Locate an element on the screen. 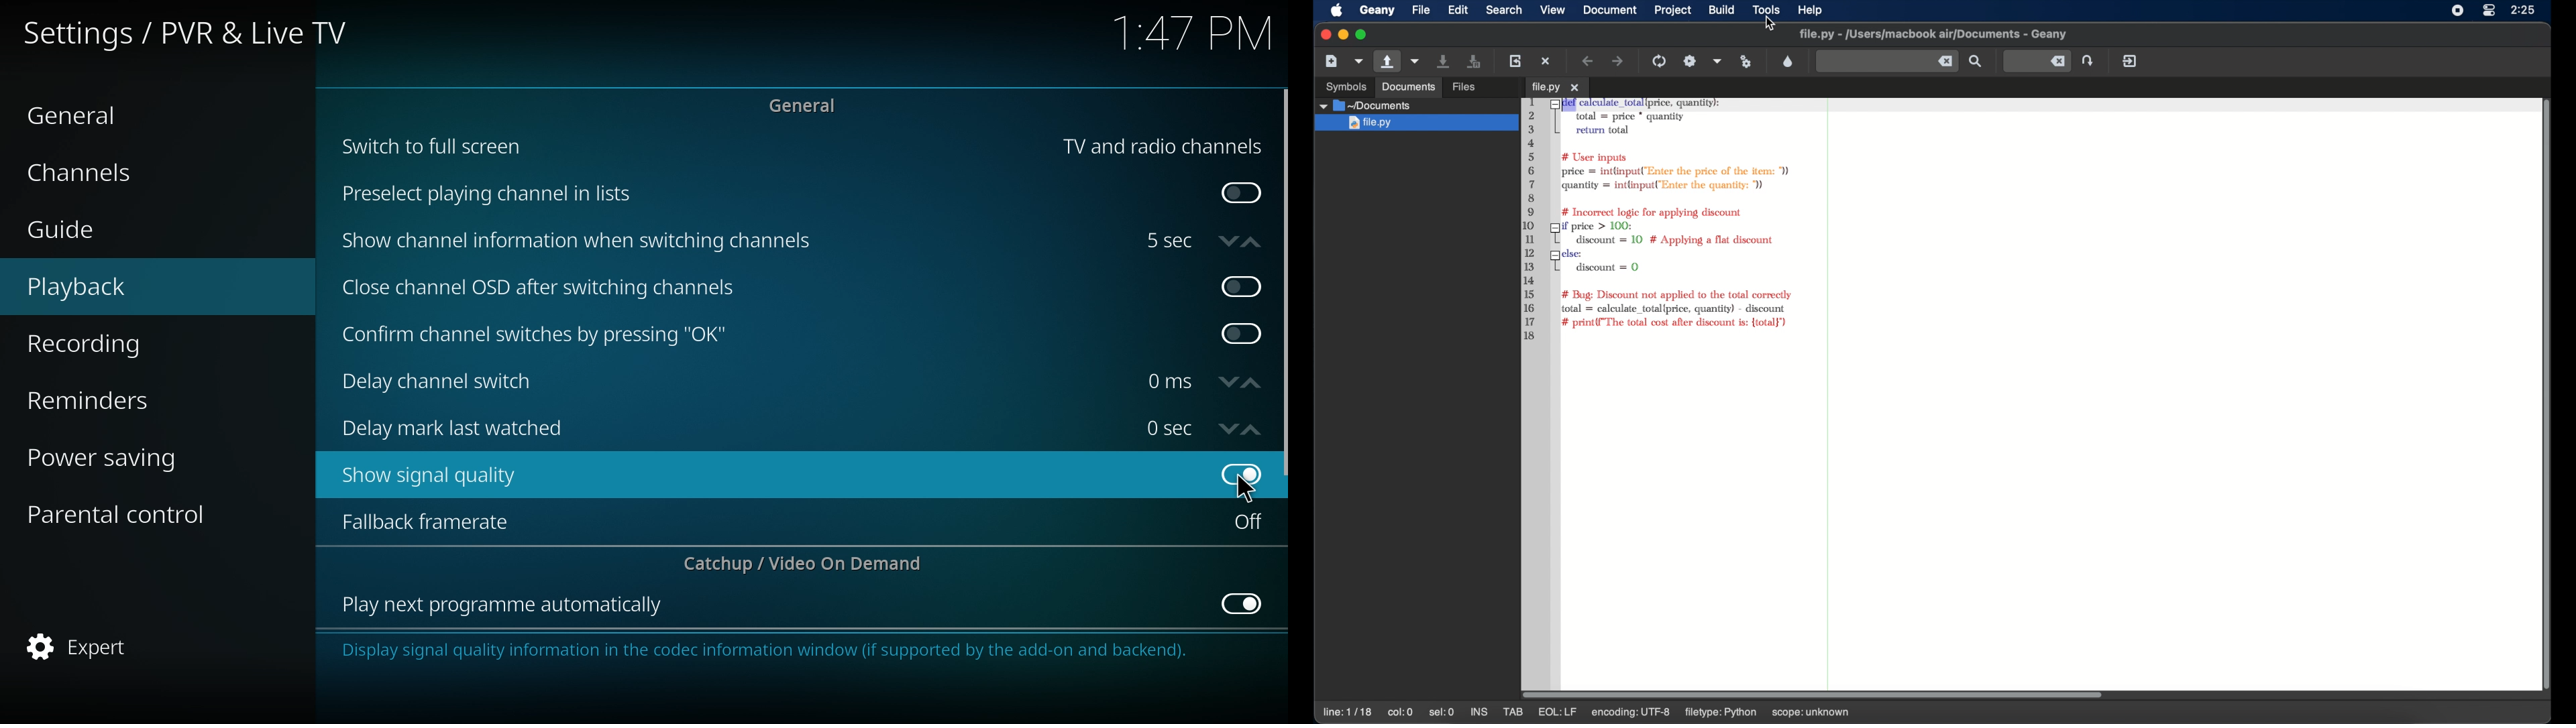 This screenshot has height=728, width=2576. search is located at coordinates (1504, 9).